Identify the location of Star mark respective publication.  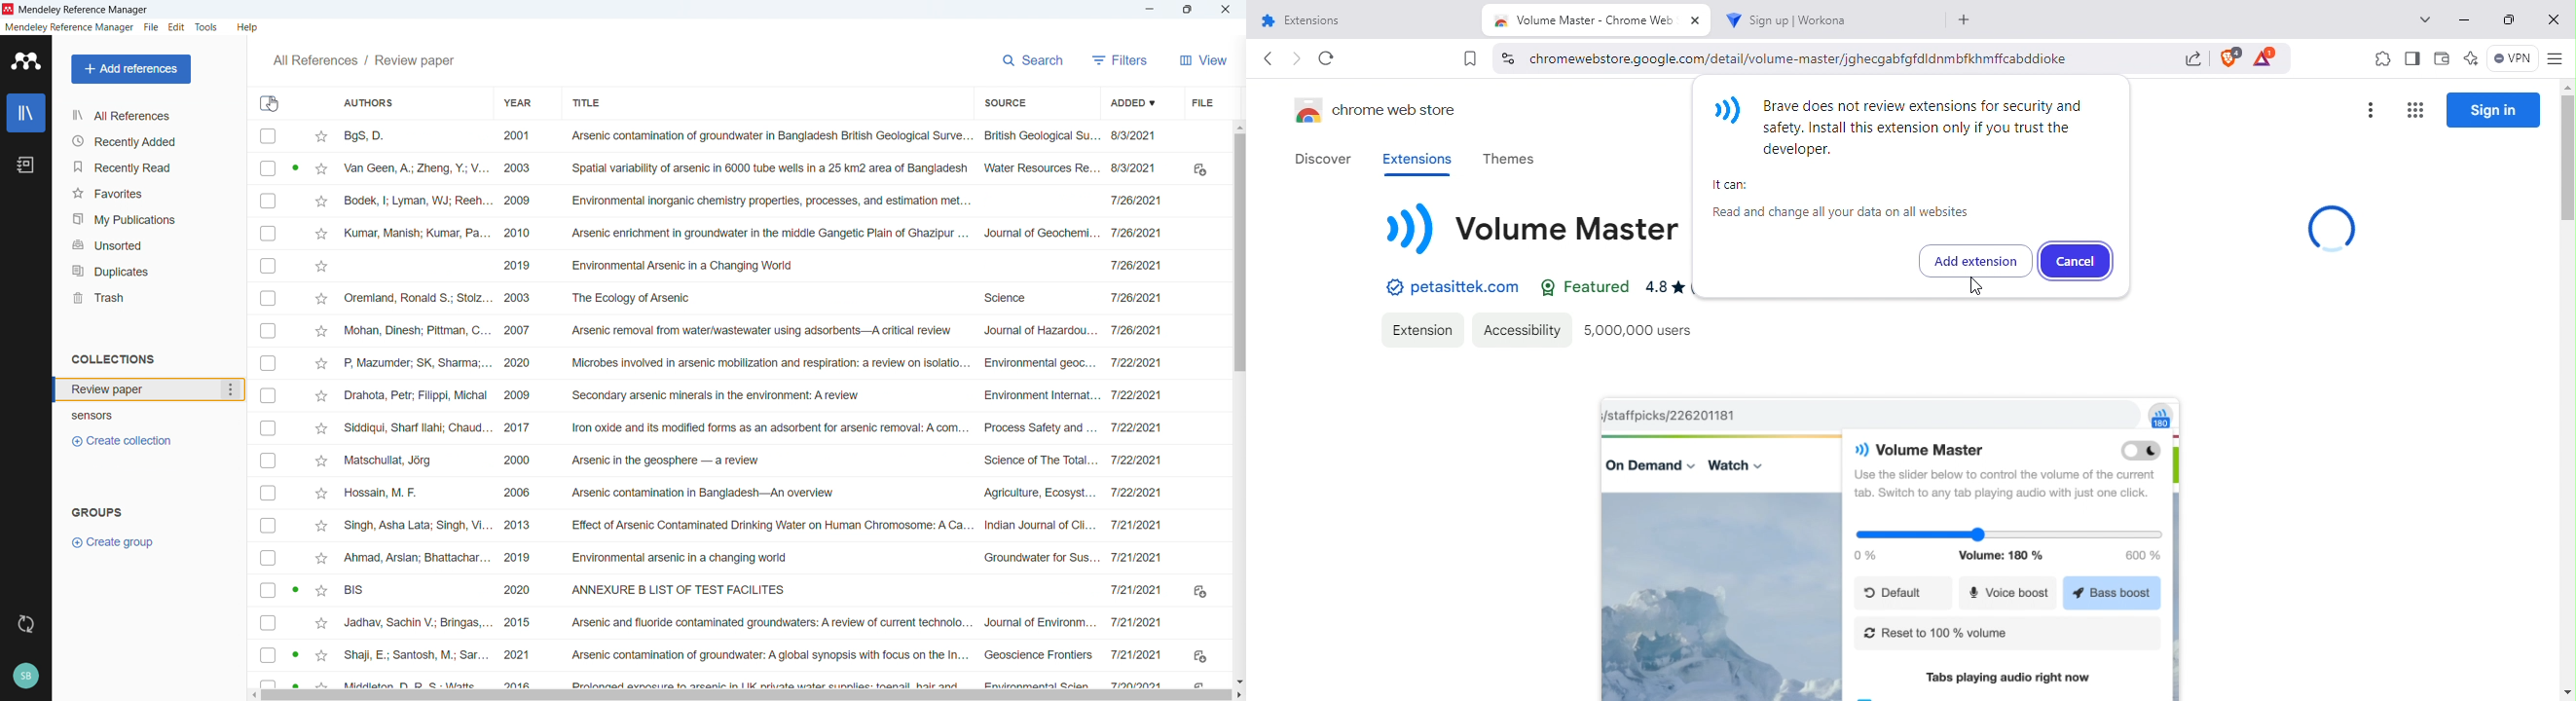
(322, 493).